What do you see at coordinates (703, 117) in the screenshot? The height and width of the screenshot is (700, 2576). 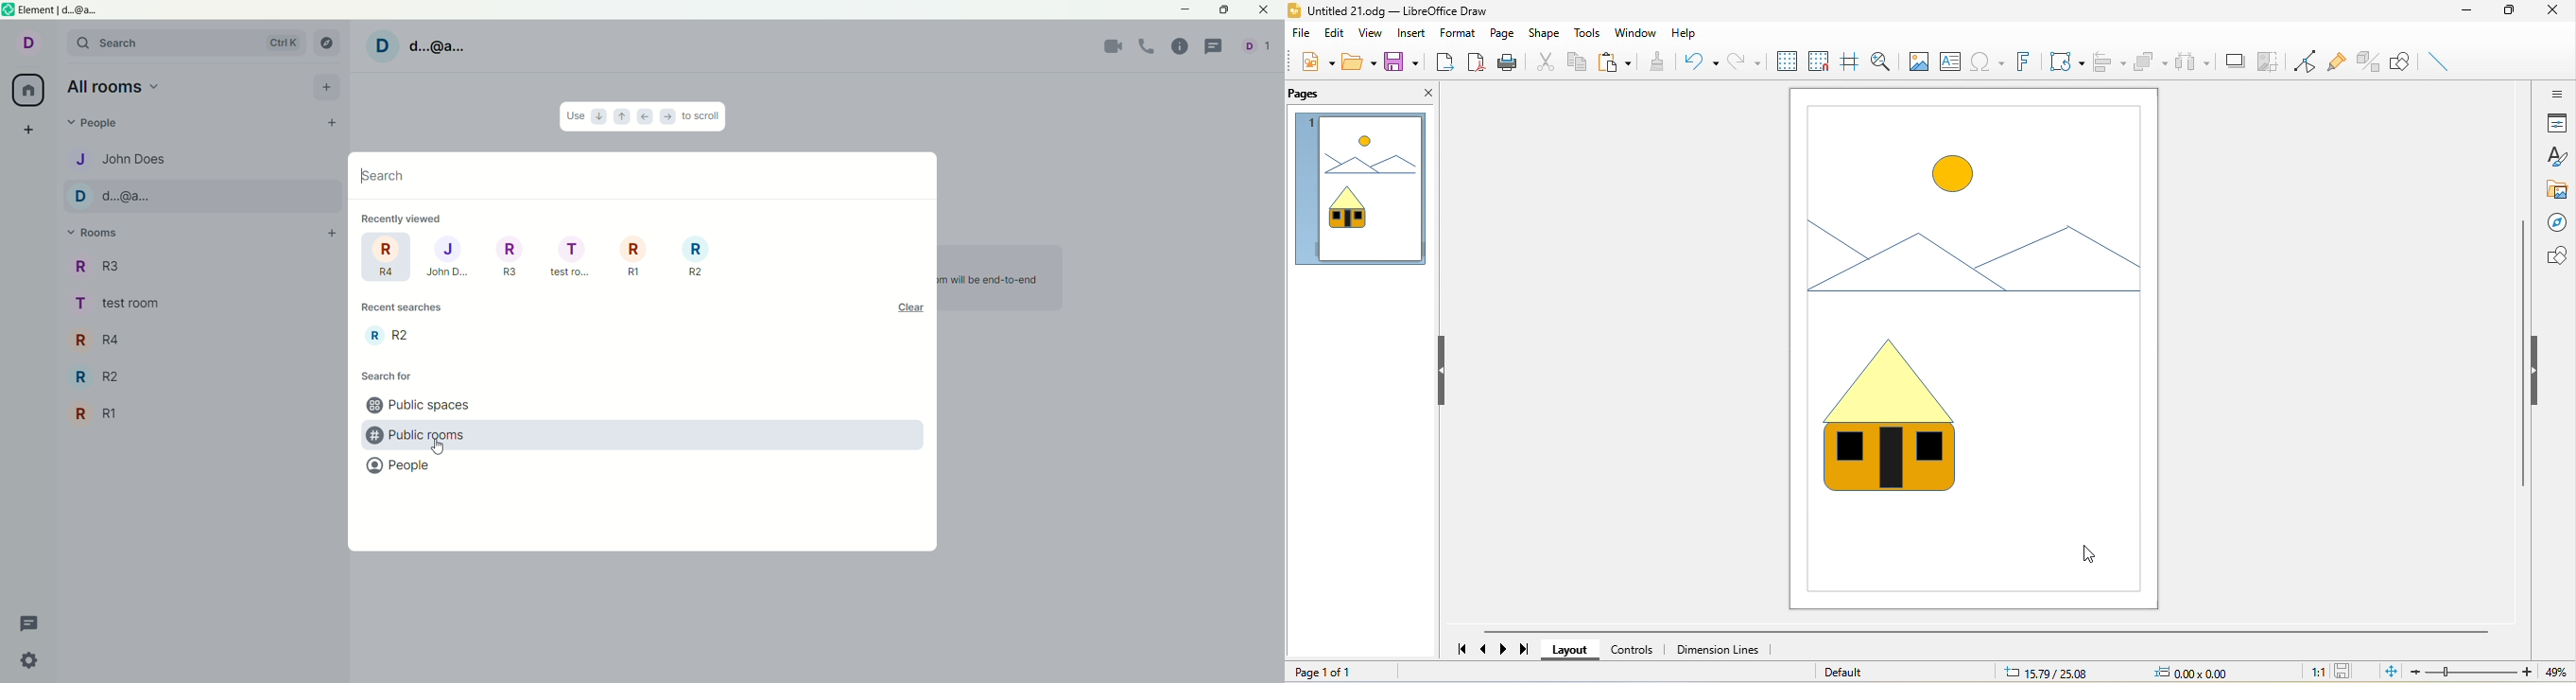 I see `to scroll` at bounding box center [703, 117].